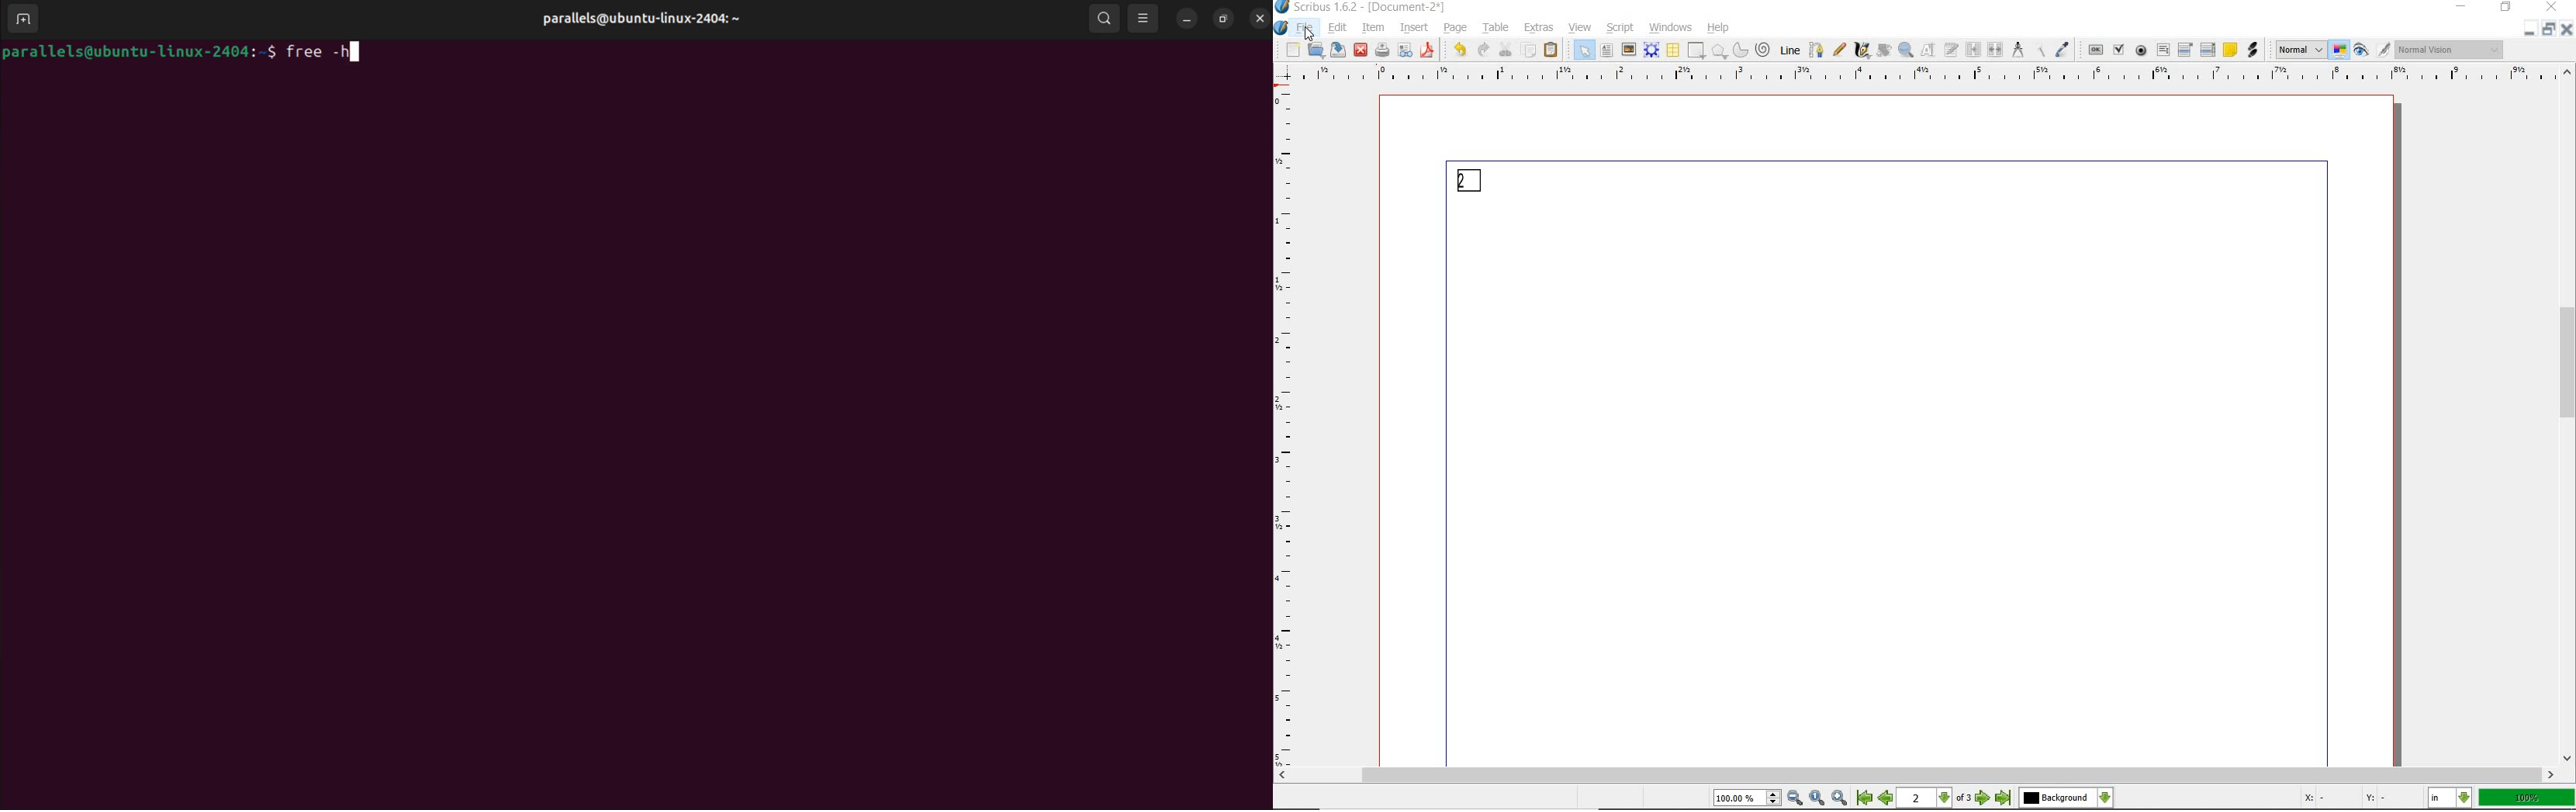 This screenshot has height=812, width=2576. I want to click on preflight verifier, so click(1406, 50).